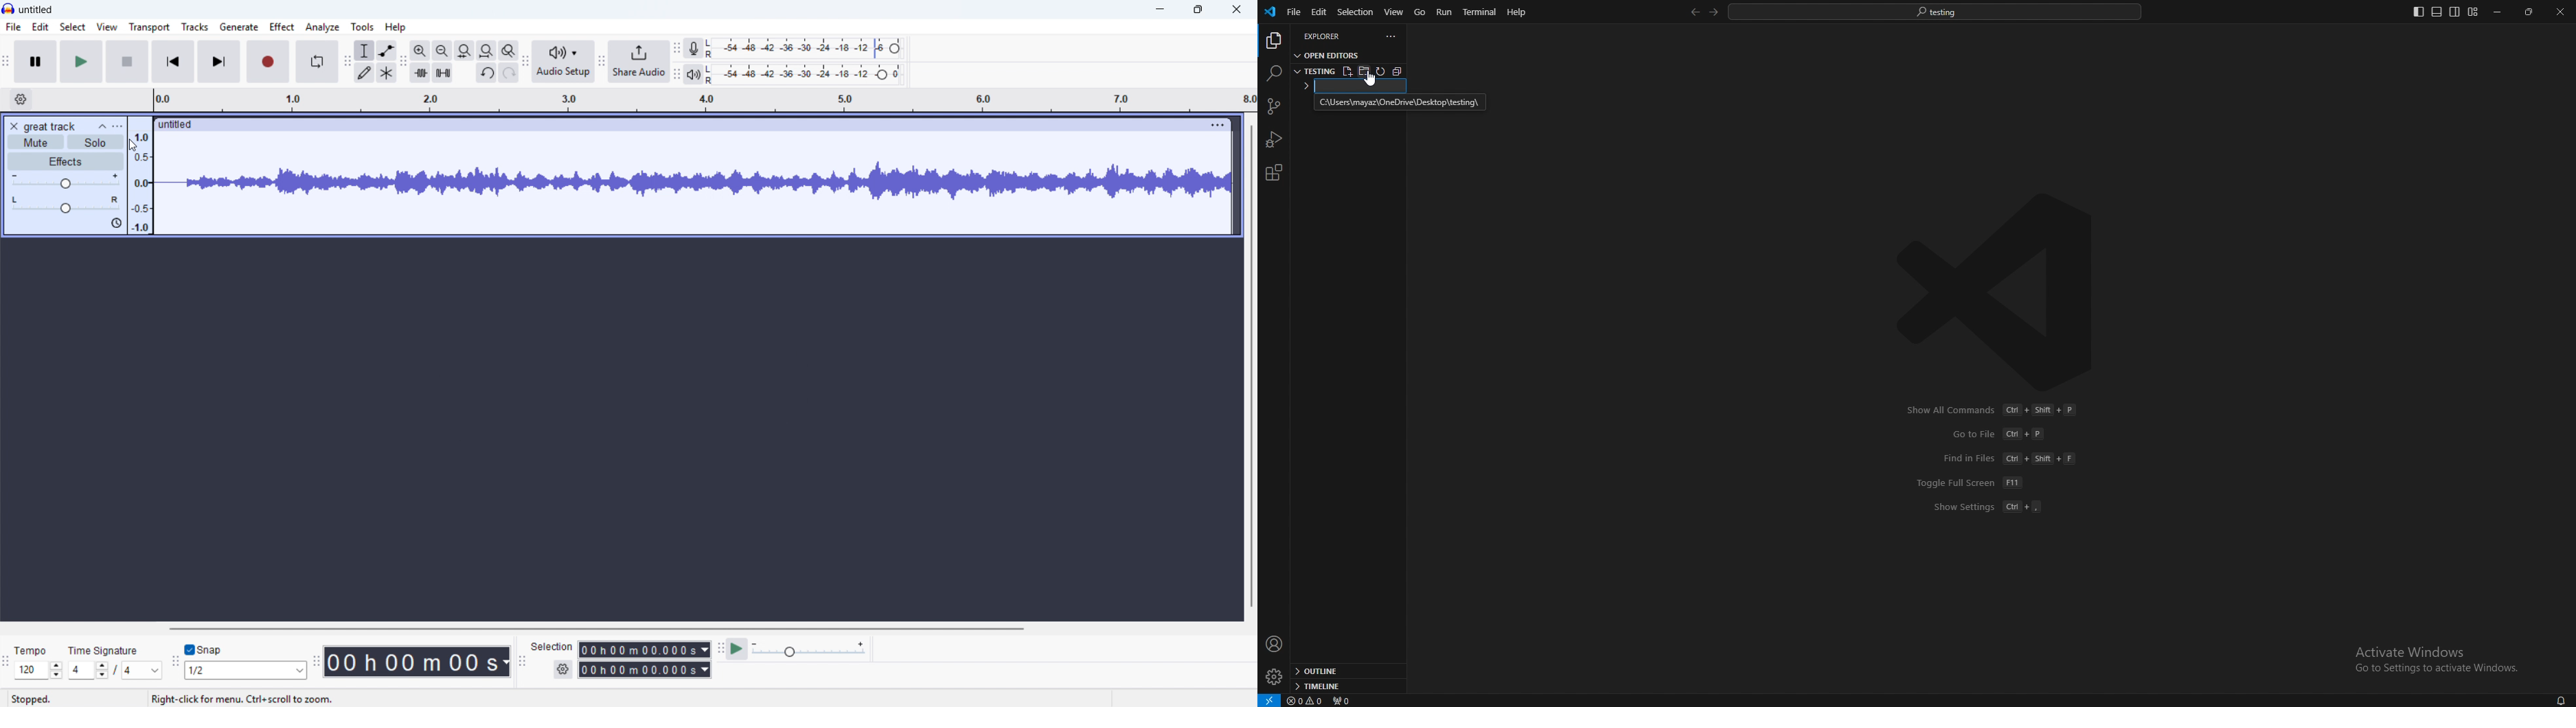 The height and width of the screenshot is (728, 2576). I want to click on Toggle zoom , so click(508, 50).